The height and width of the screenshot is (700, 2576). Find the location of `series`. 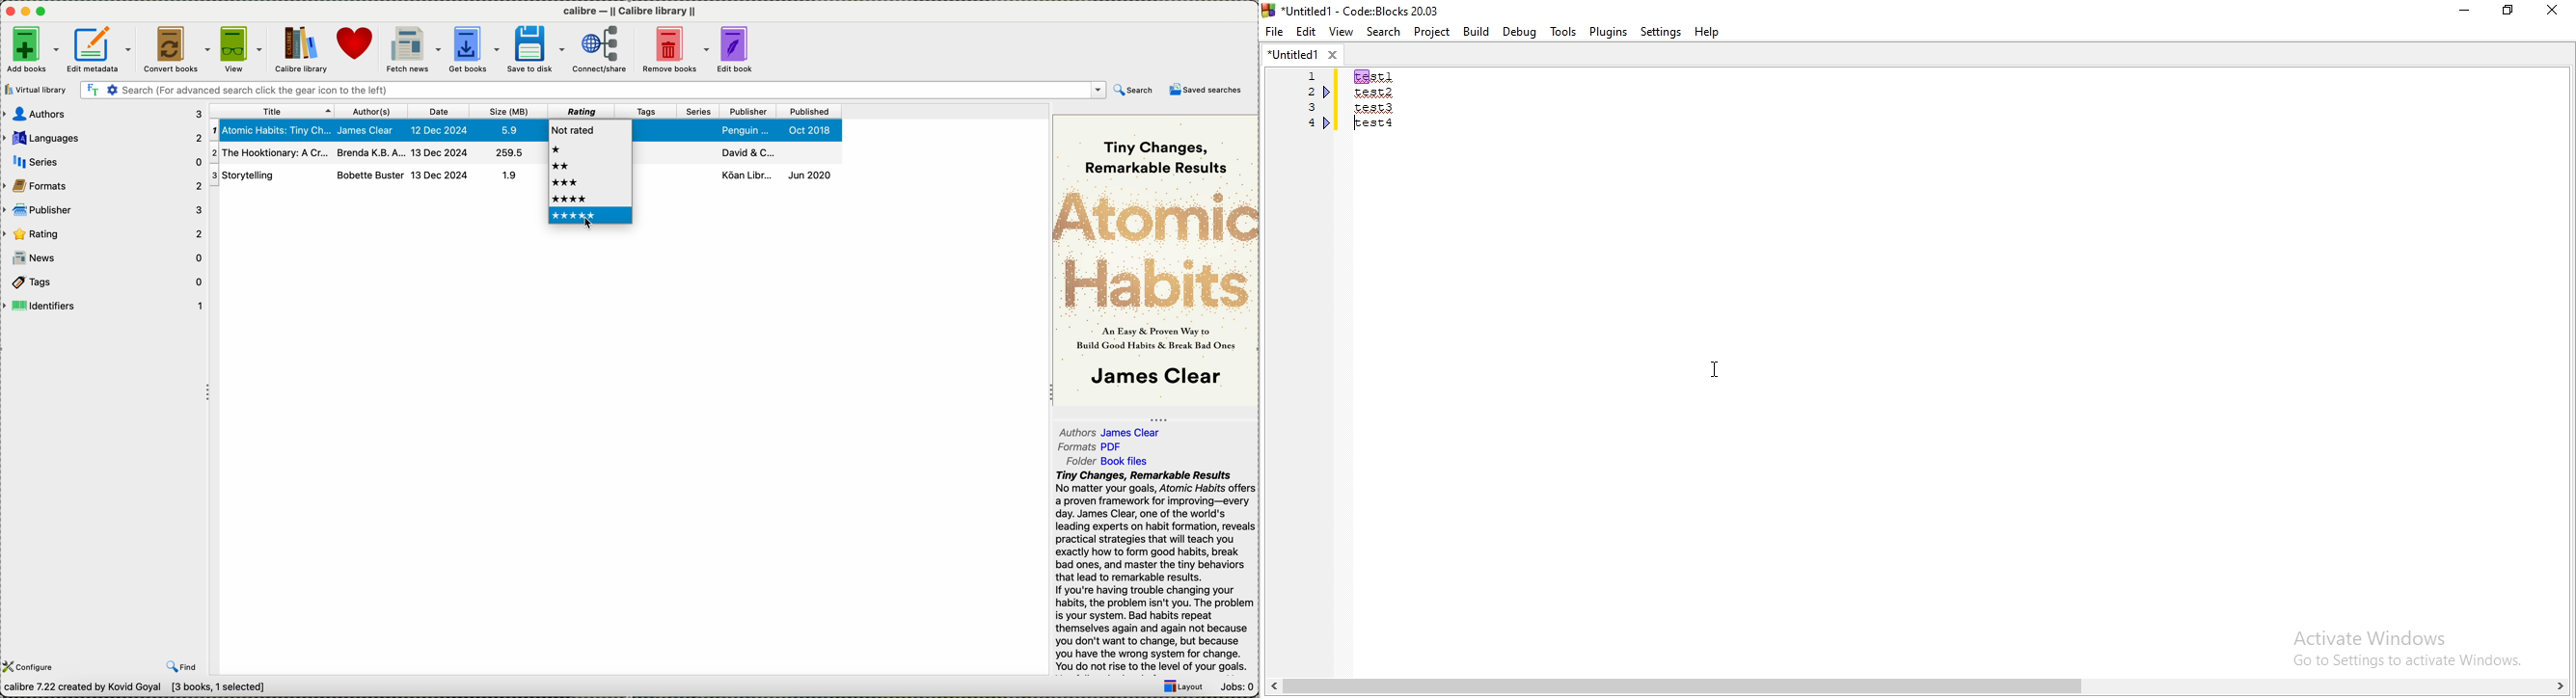

series is located at coordinates (699, 151).